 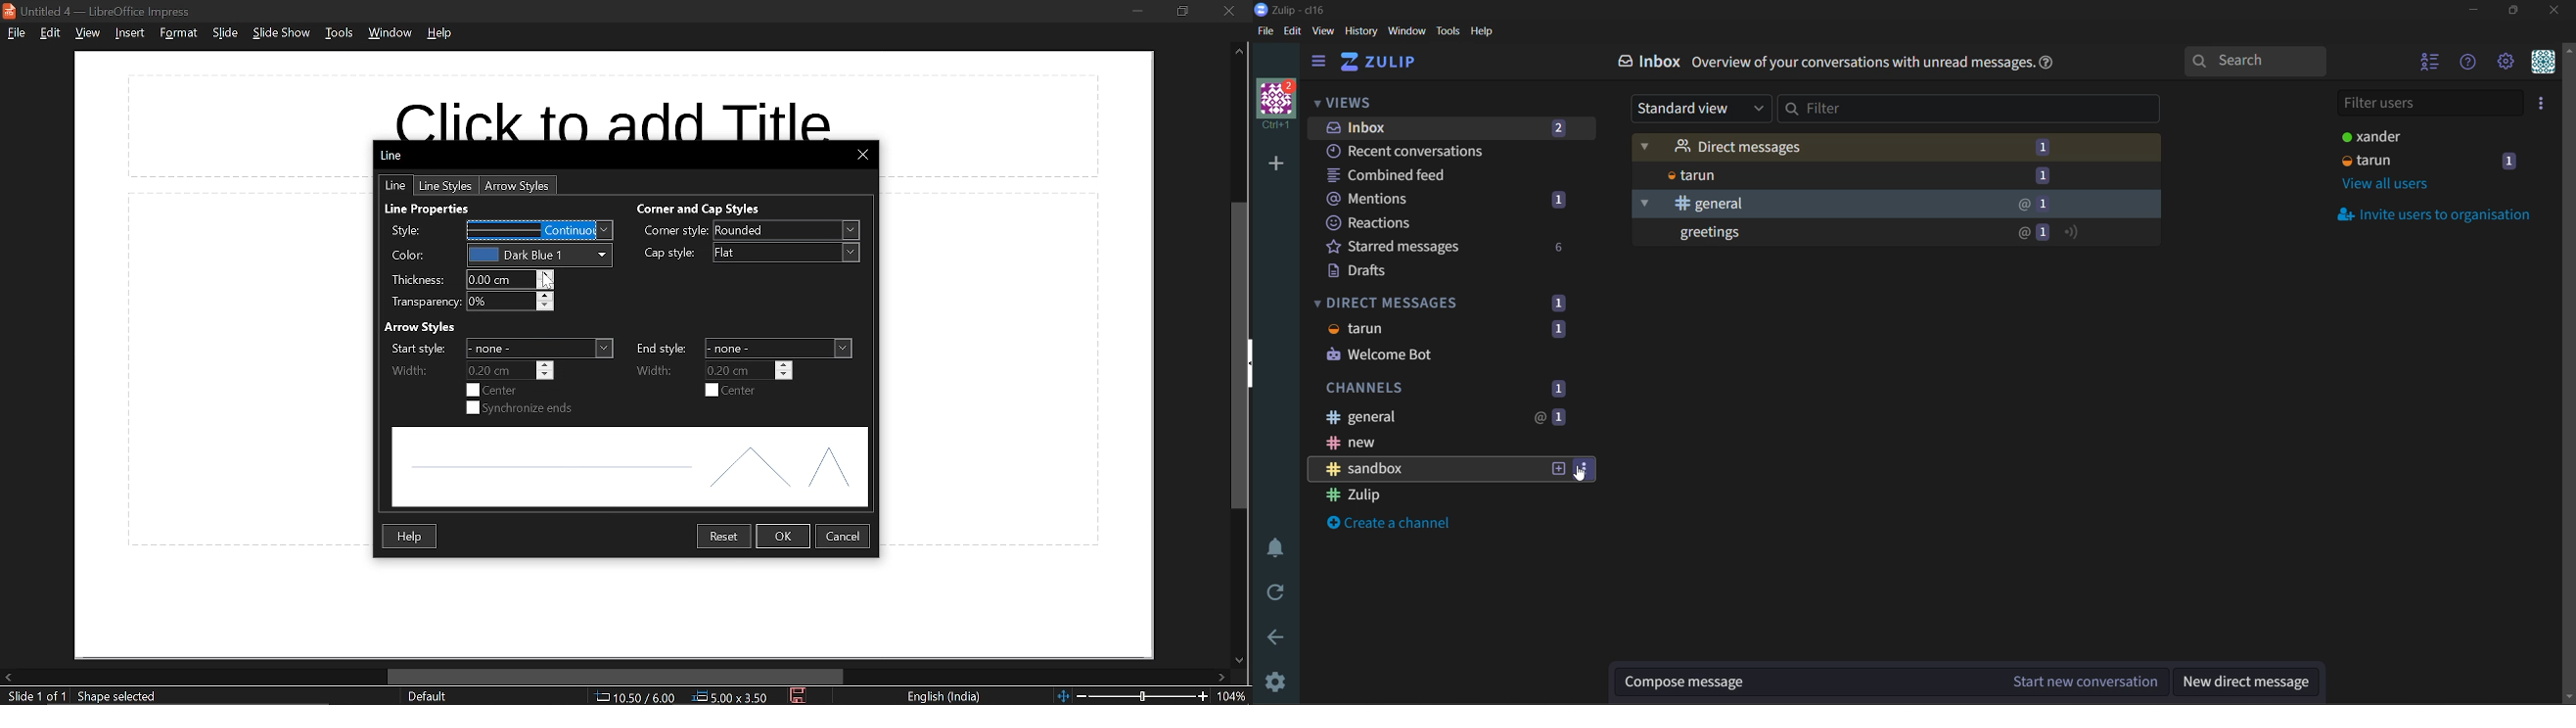 I want to click on minimize, so click(x=2476, y=10).